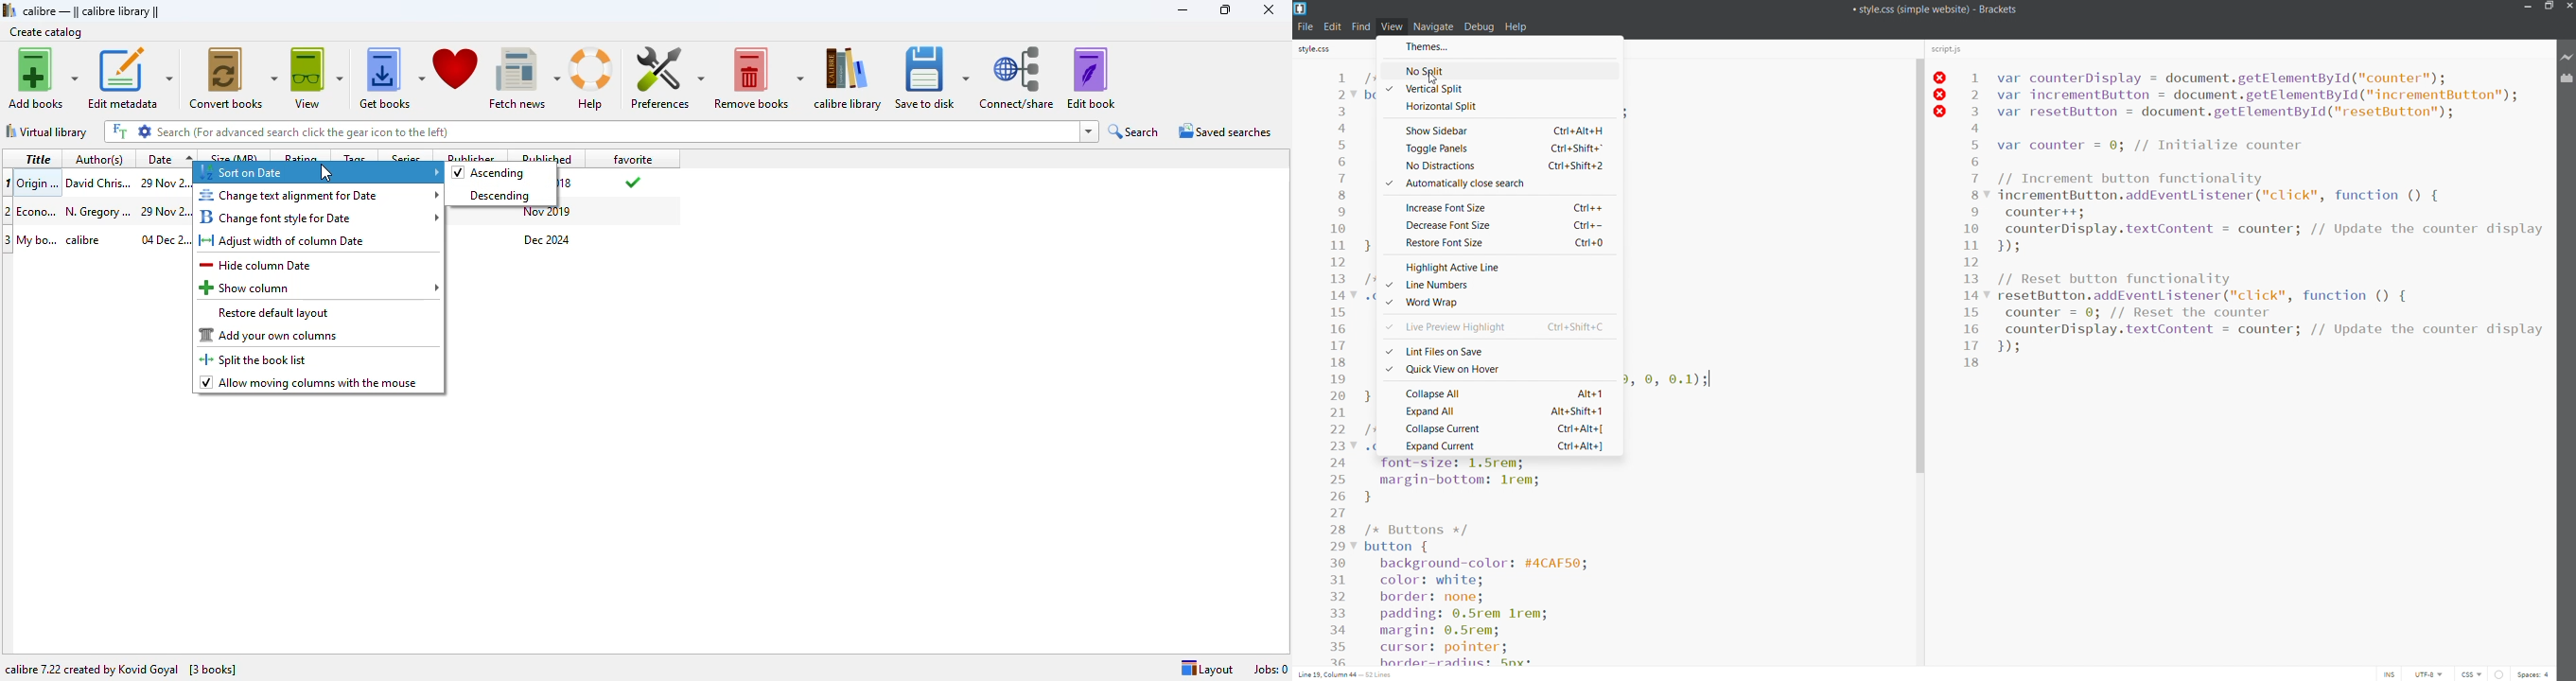 This screenshot has height=700, width=2576. What do you see at coordinates (494, 196) in the screenshot?
I see `descending` at bounding box center [494, 196].